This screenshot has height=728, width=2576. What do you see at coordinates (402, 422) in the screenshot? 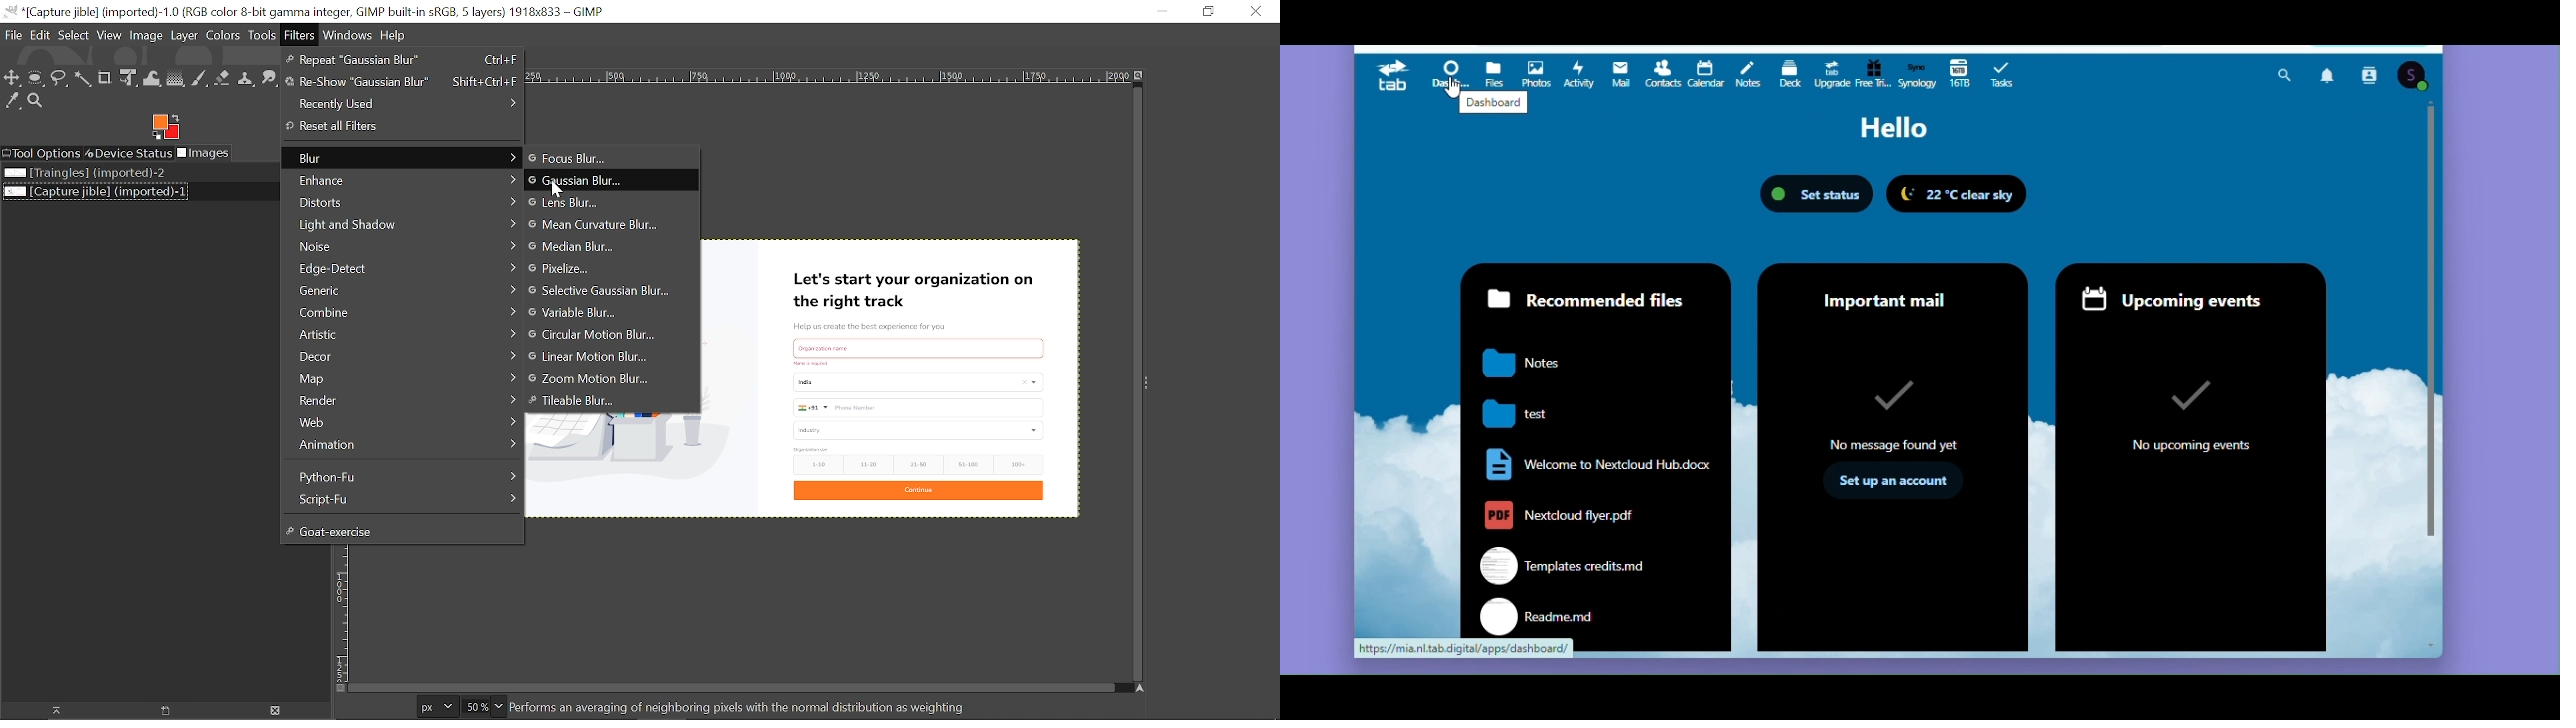
I see `Web` at bounding box center [402, 422].